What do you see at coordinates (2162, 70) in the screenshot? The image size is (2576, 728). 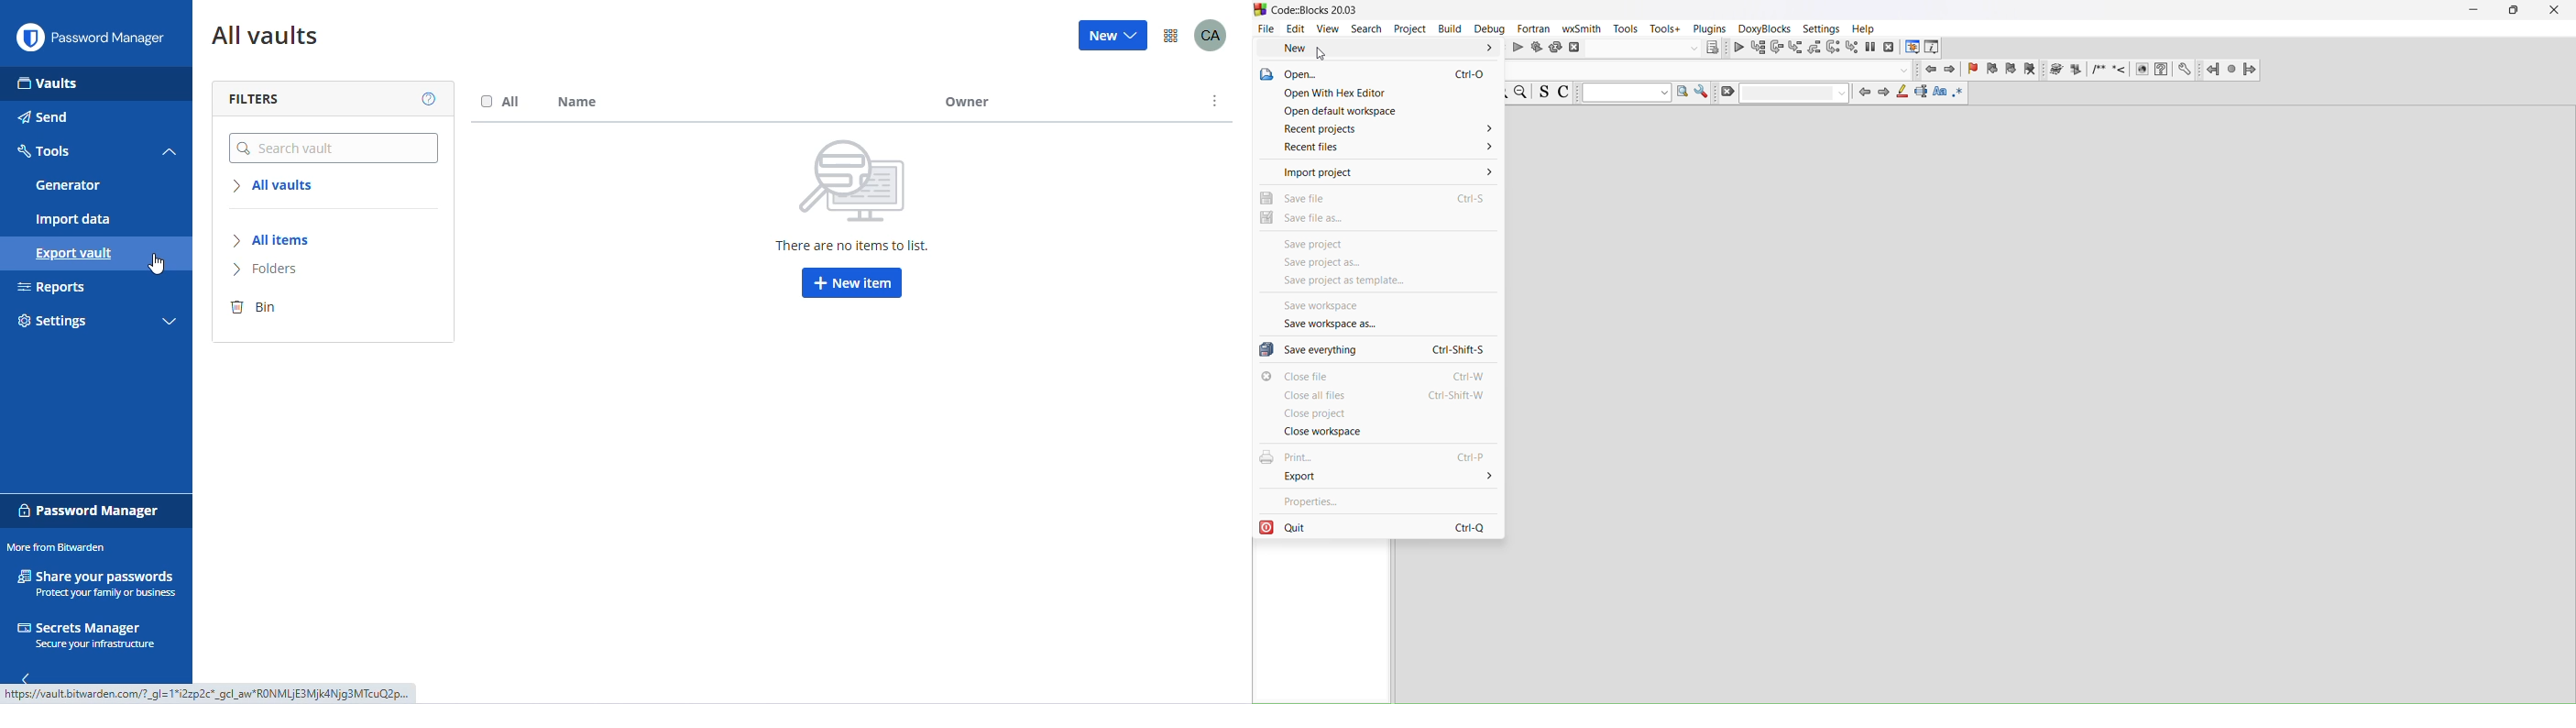 I see `HTML help` at bounding box center [2162, 70].